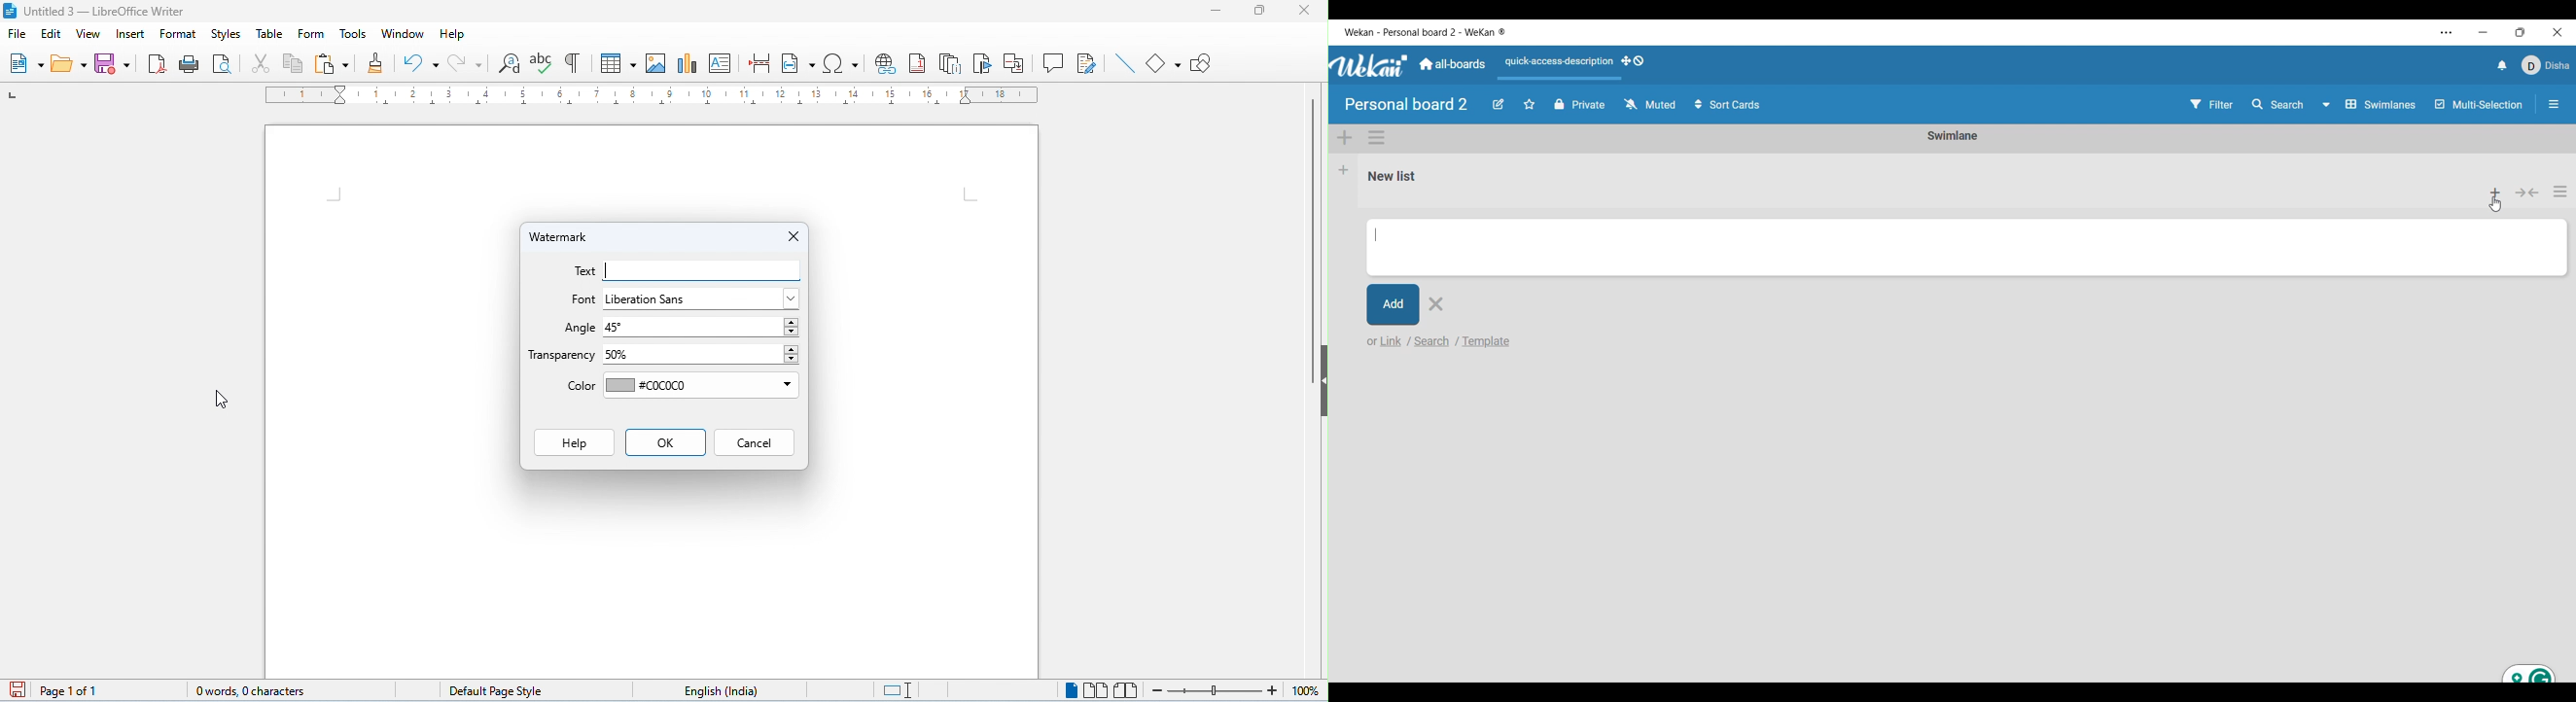  Describe the element at coordinates (1087, 62) in the screenshot. I see `show track changes` at that location.